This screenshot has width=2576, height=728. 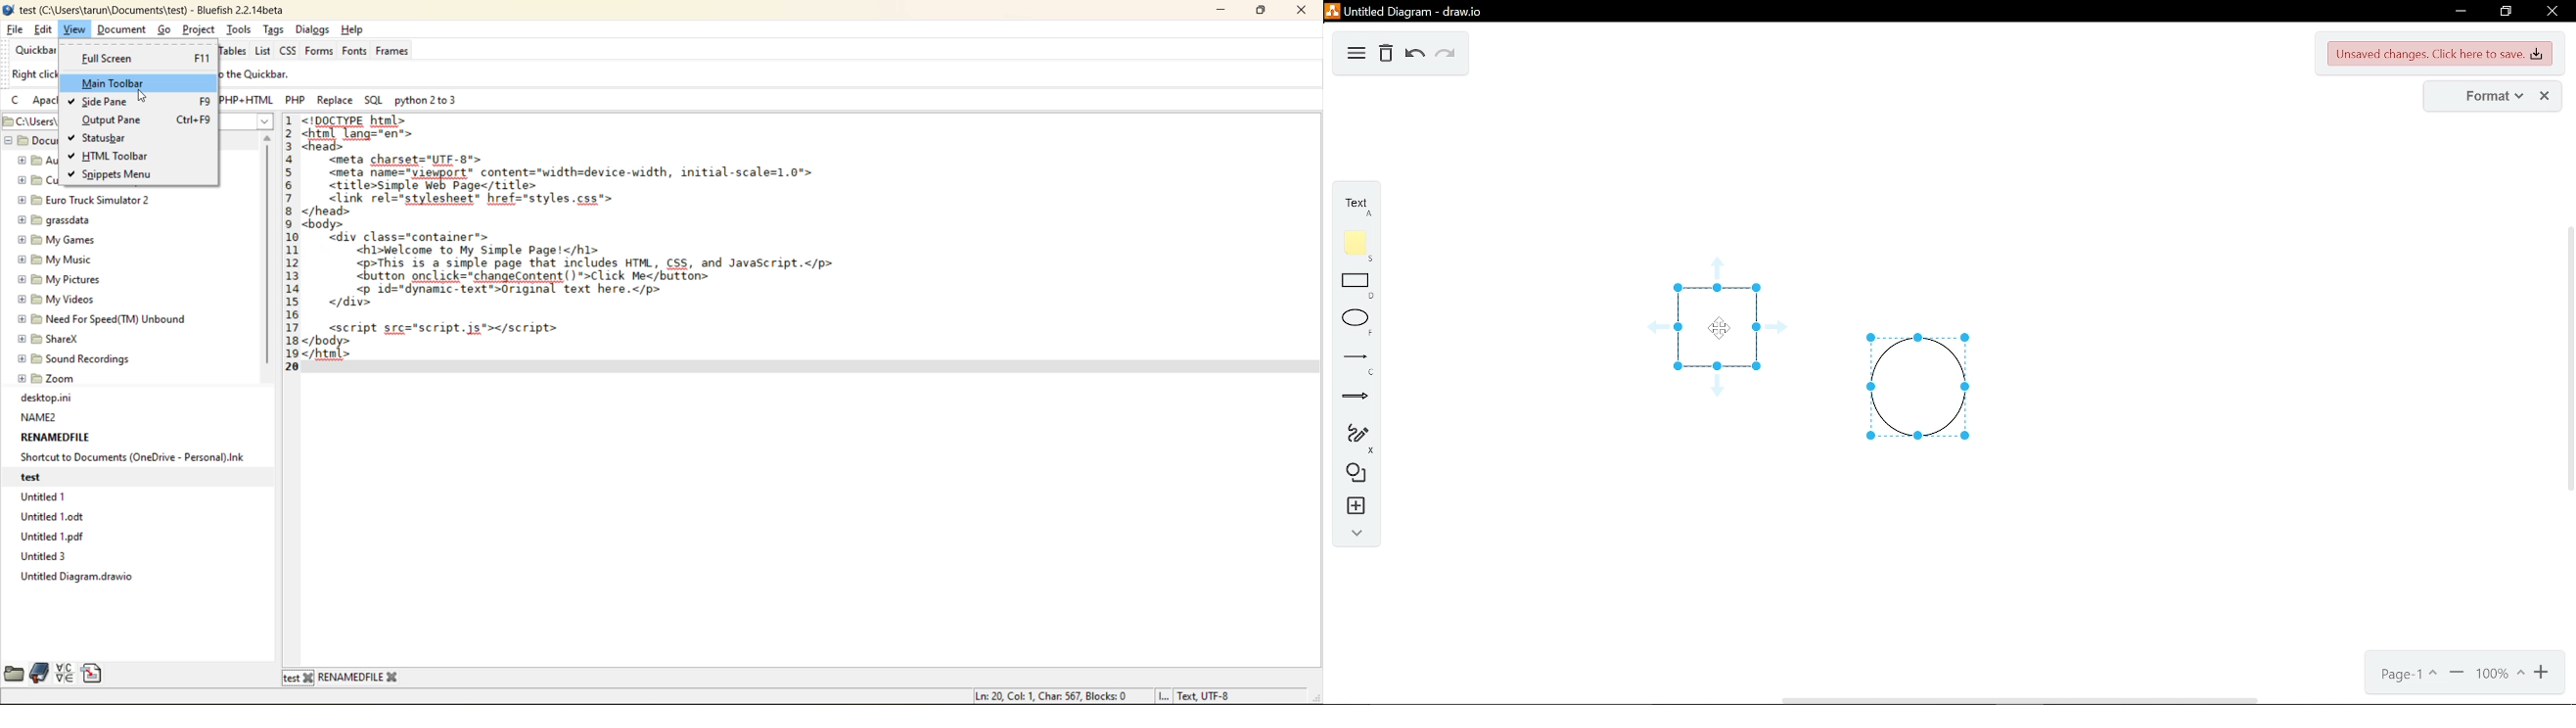 What do you see at coordinates (14, 673) in the screenshot?
I see `file browser` at bounding box center [14, 673].